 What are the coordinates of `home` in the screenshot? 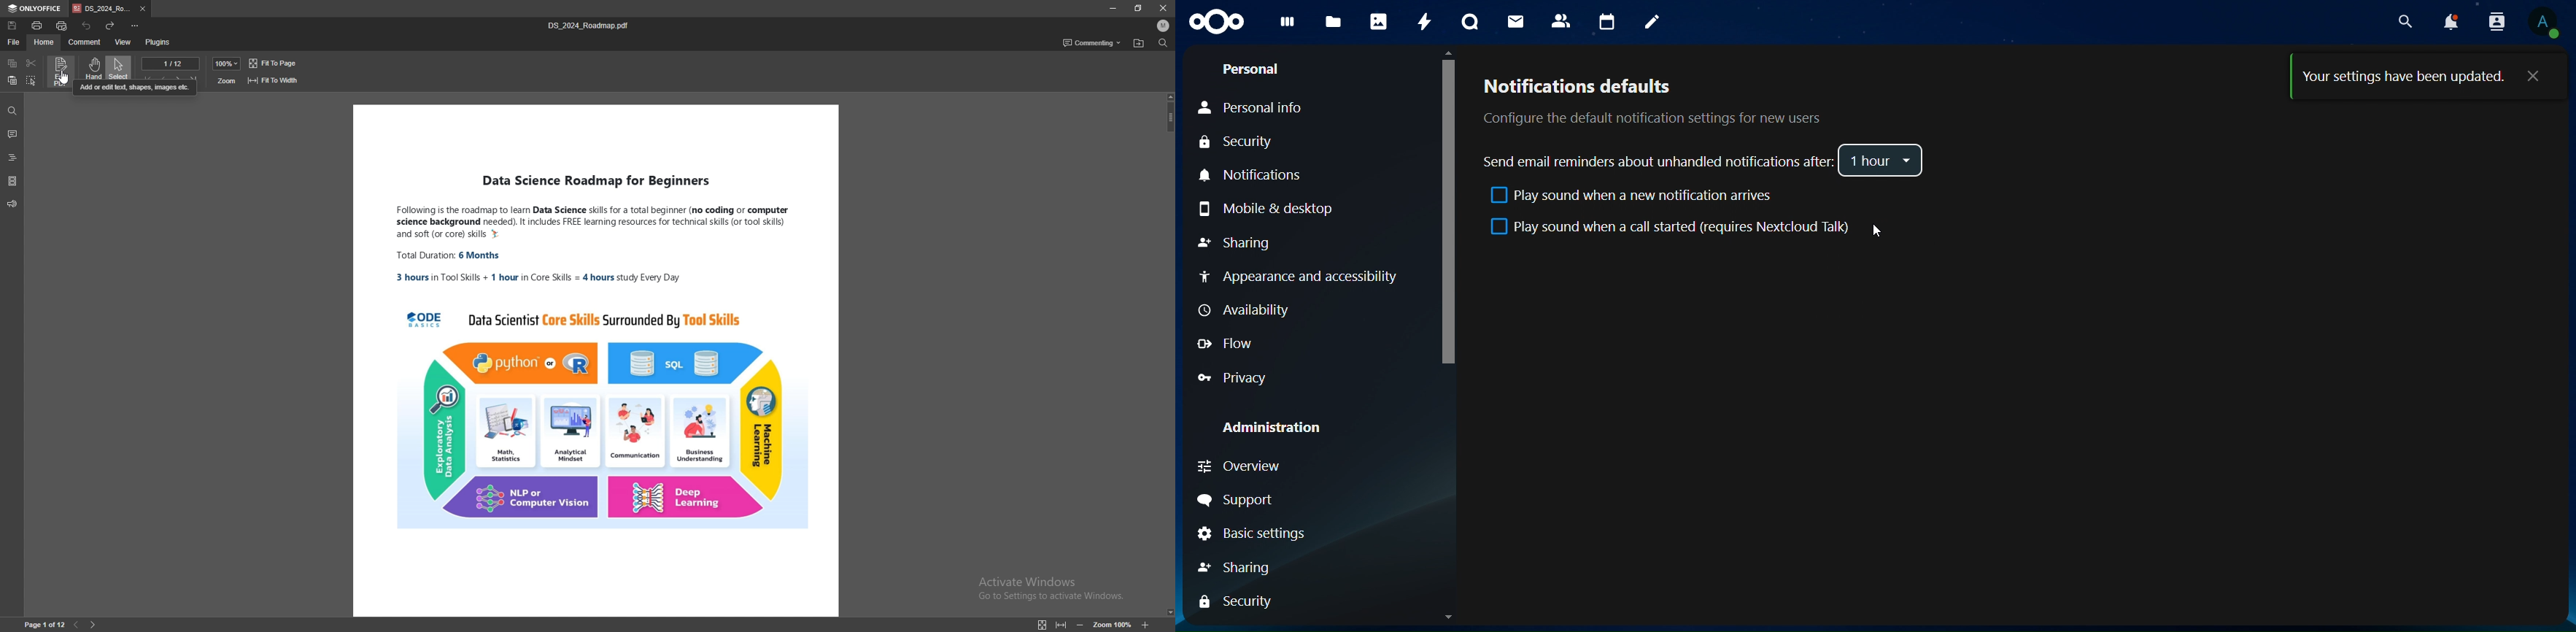 It's located at (45, 42).